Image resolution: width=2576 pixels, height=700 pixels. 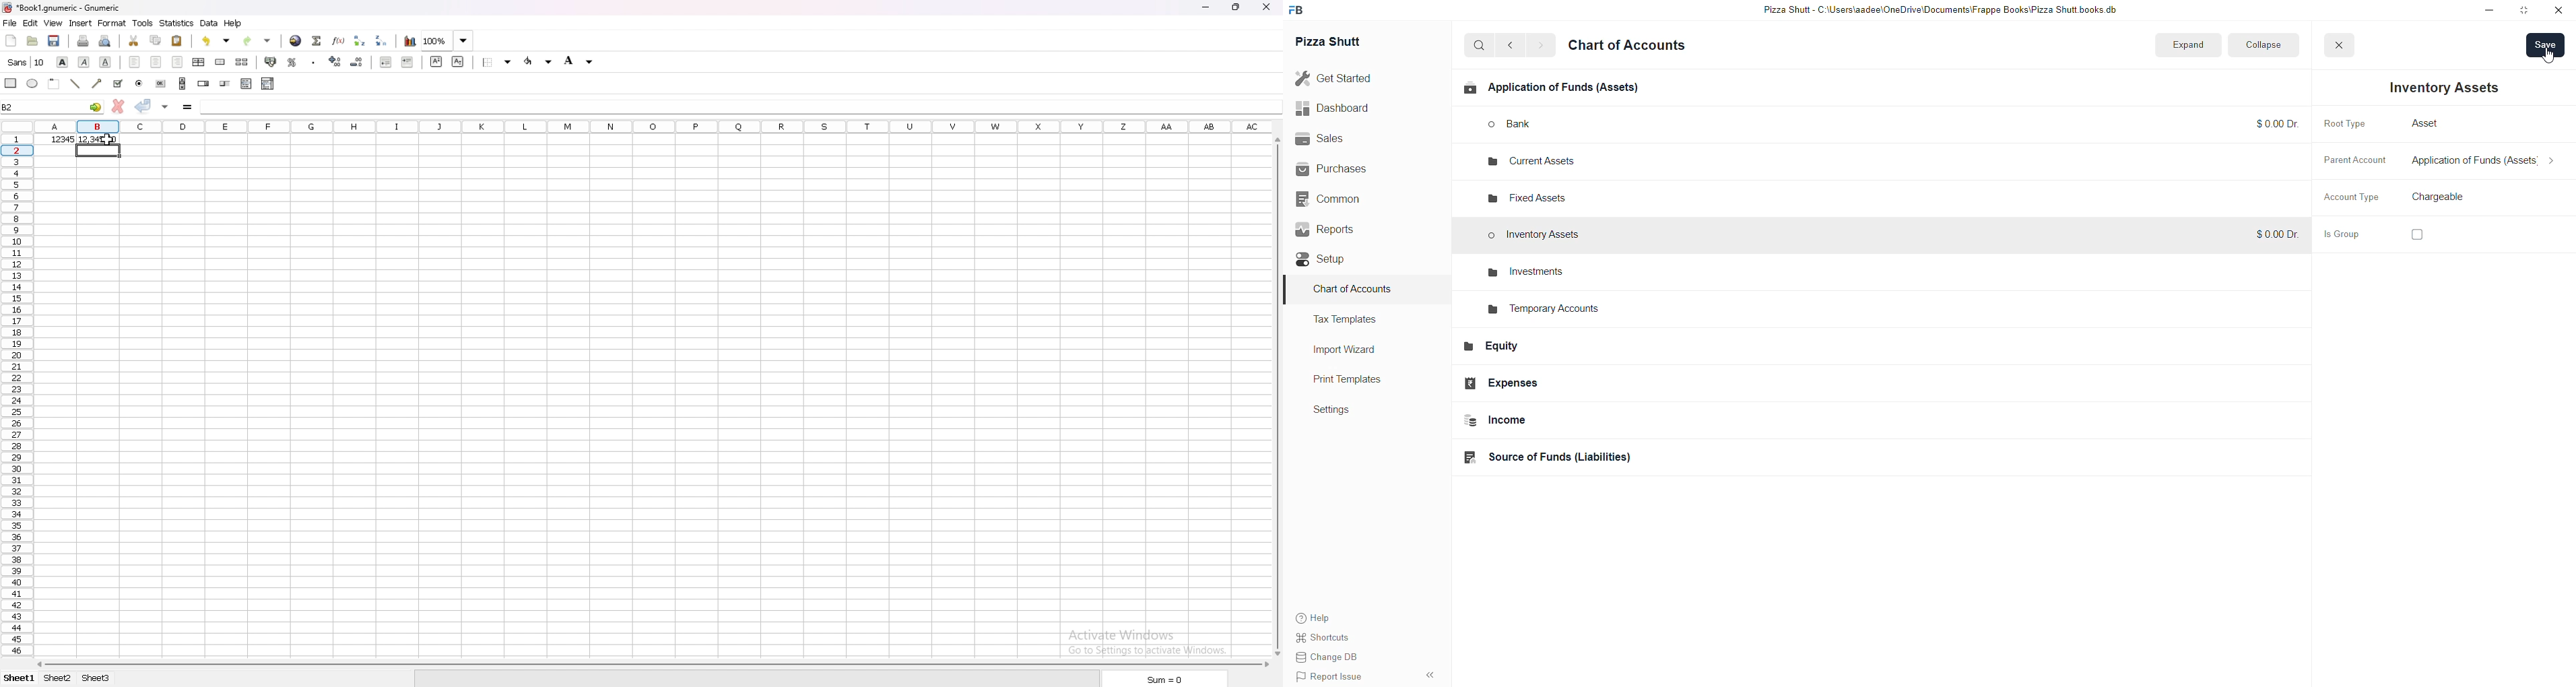 I want to click on number, so click(x=56, y=138).